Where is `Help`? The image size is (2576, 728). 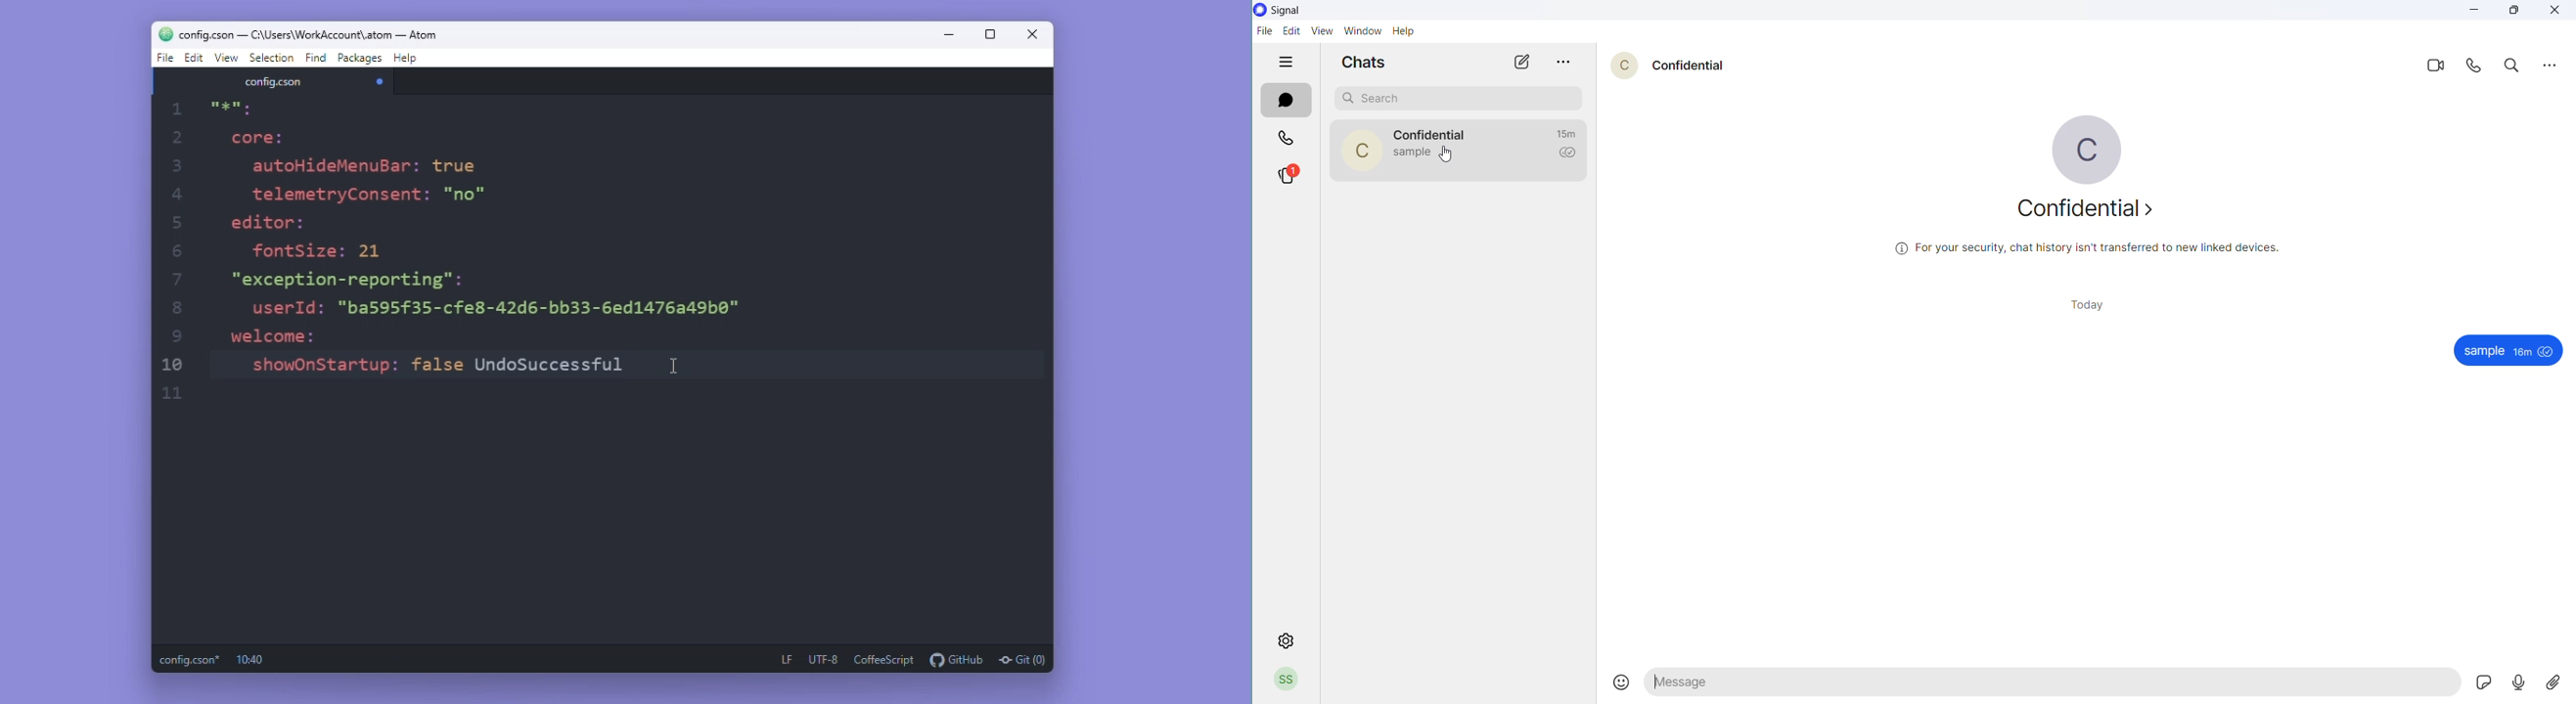 Help is located at coordinates (408, 60).